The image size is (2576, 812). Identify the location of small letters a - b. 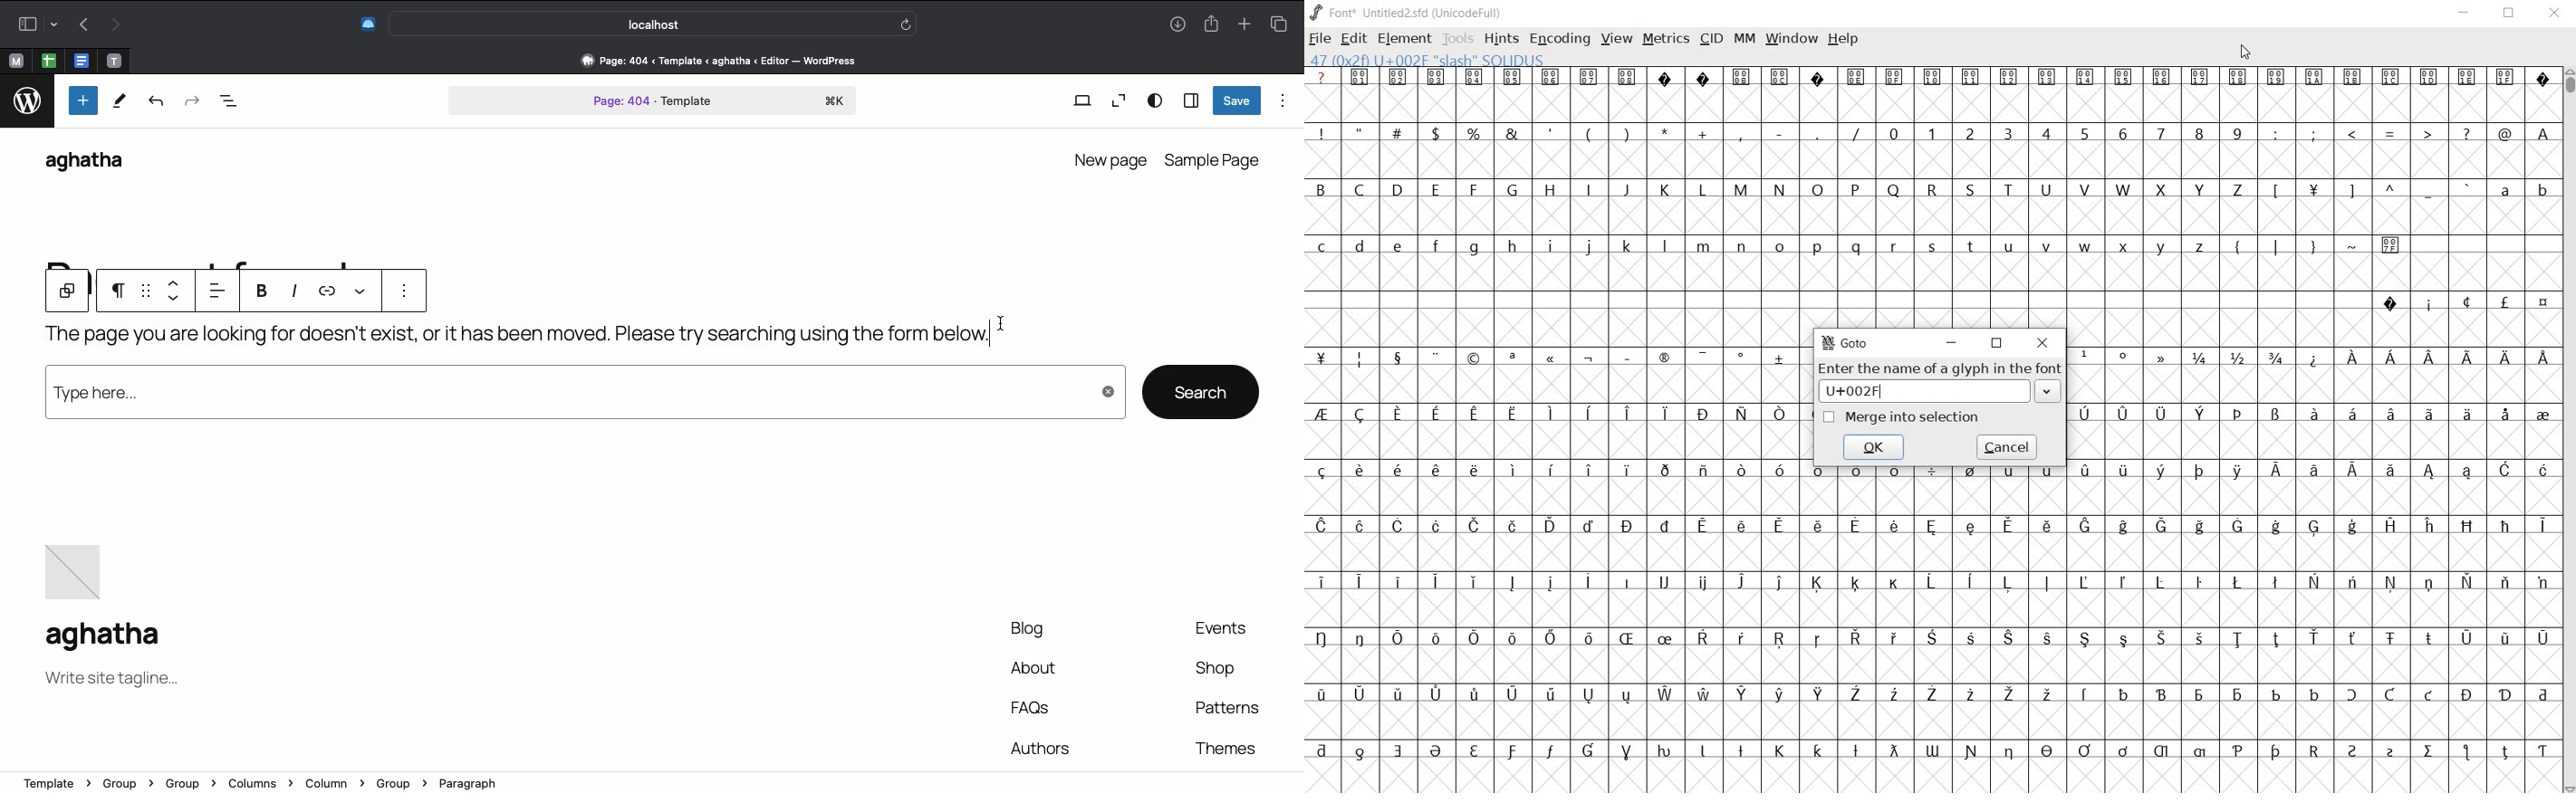
(2516, 190).